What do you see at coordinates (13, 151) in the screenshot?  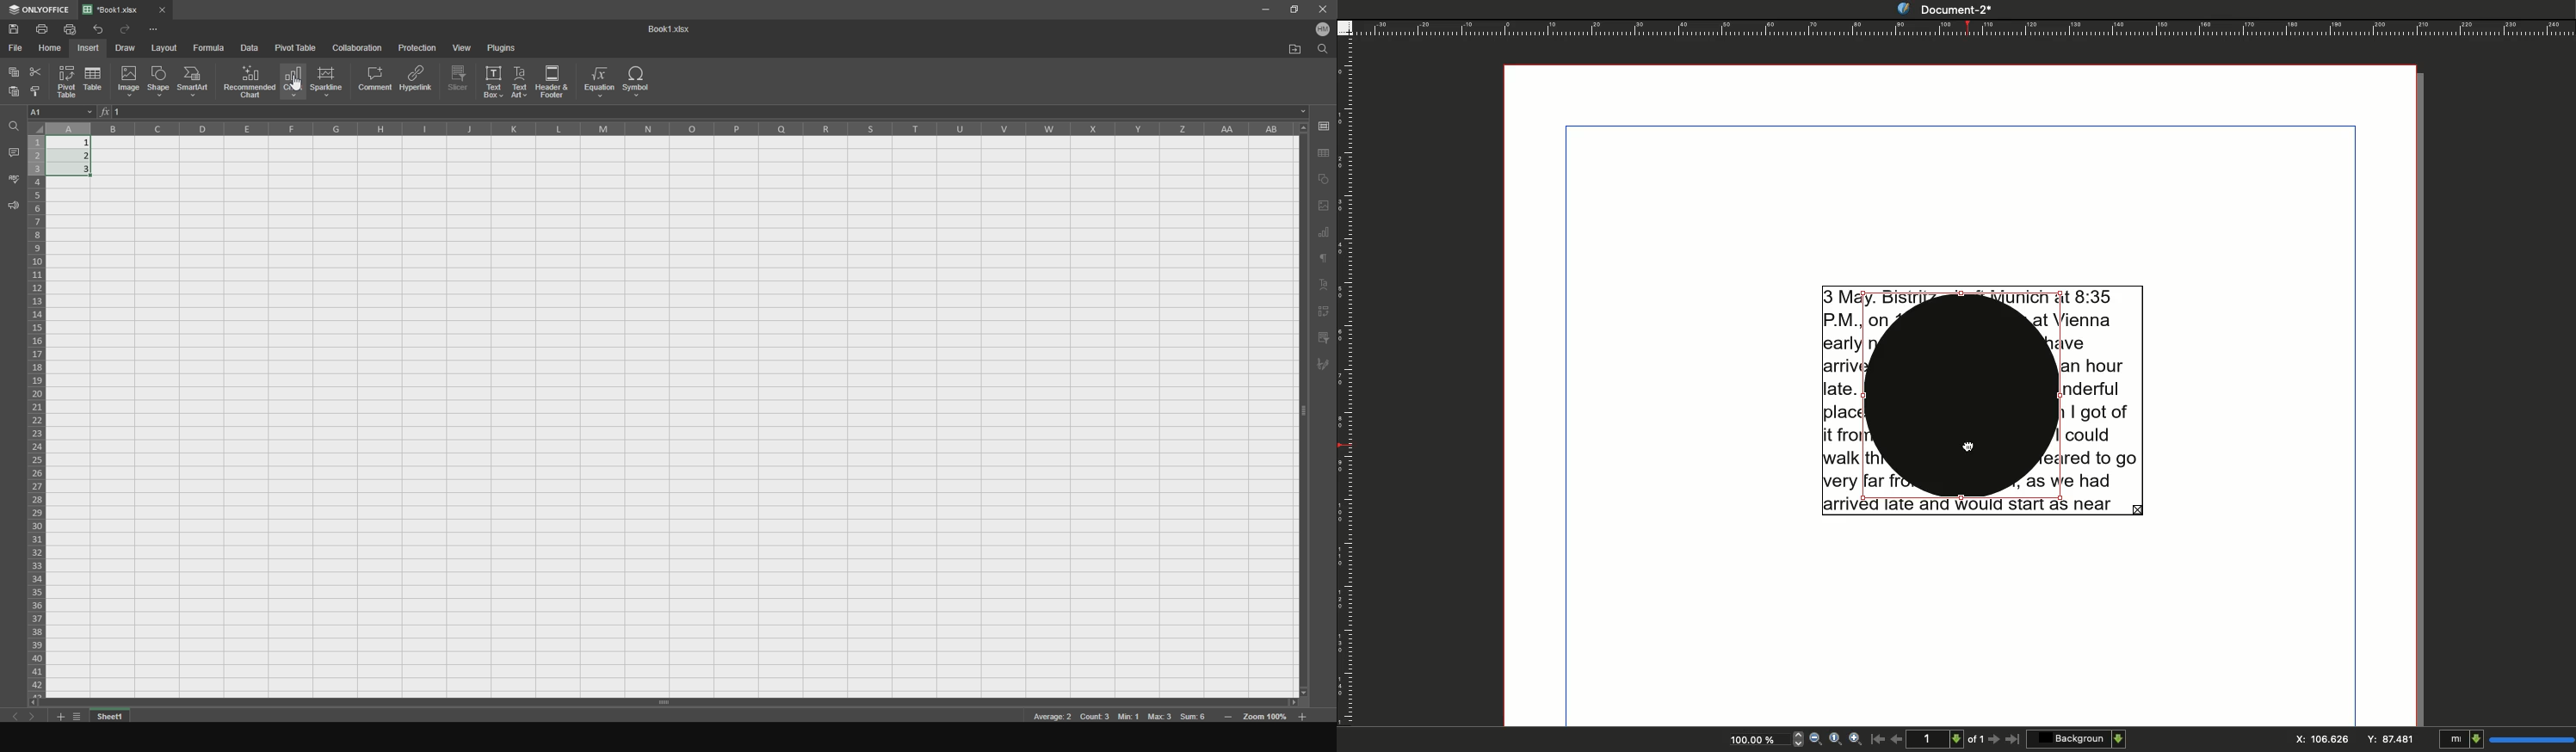 I see `comments` at bounding box center [13, 151].